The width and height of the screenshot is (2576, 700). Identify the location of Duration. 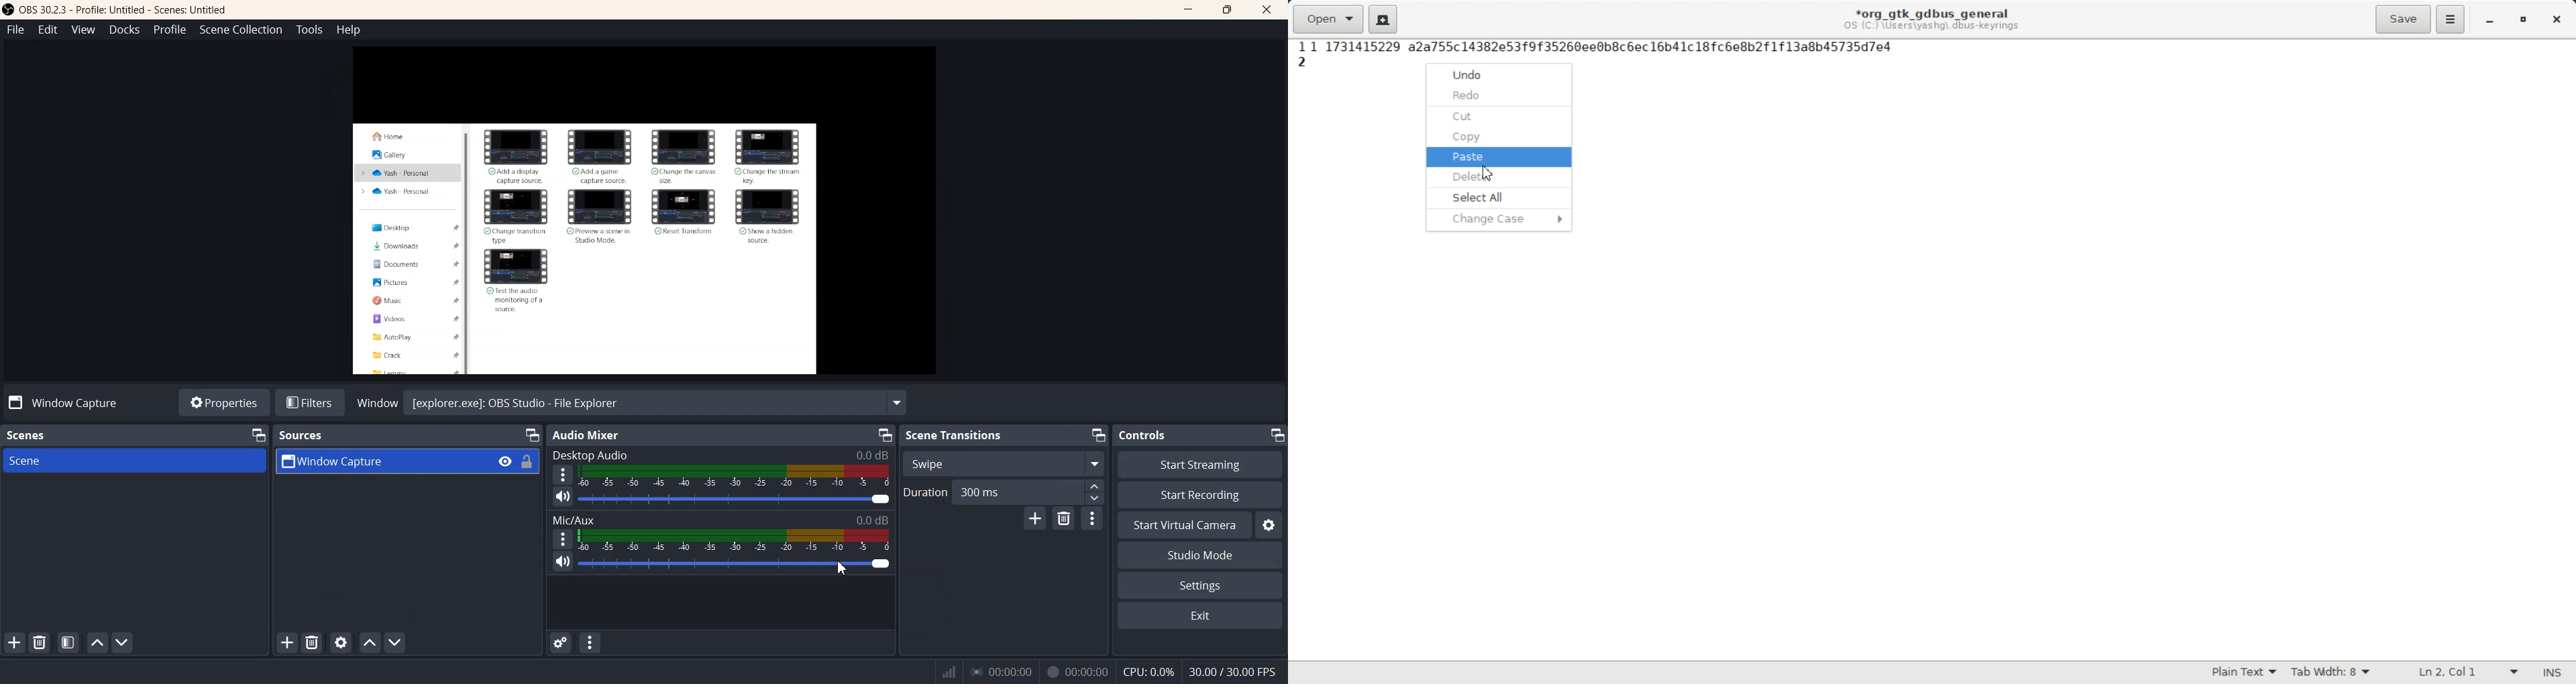
(926, 491).